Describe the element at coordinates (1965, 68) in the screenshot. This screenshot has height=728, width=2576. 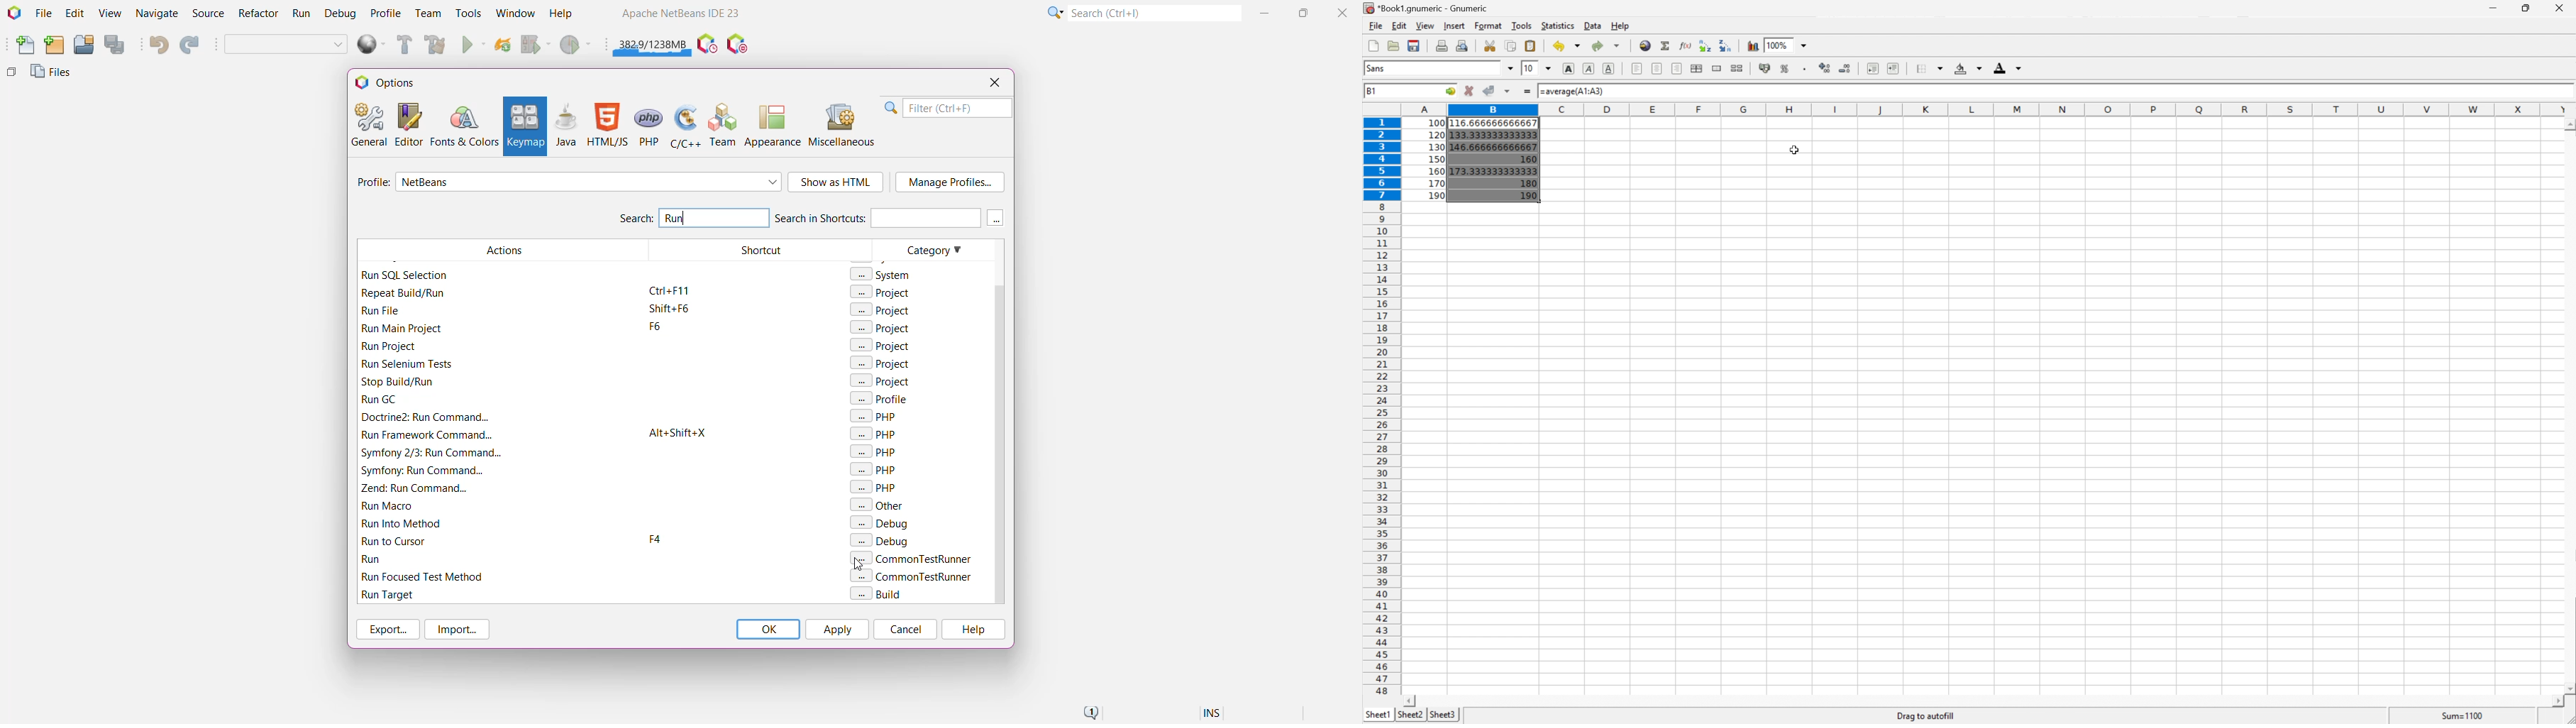
I see `Background` at that location.